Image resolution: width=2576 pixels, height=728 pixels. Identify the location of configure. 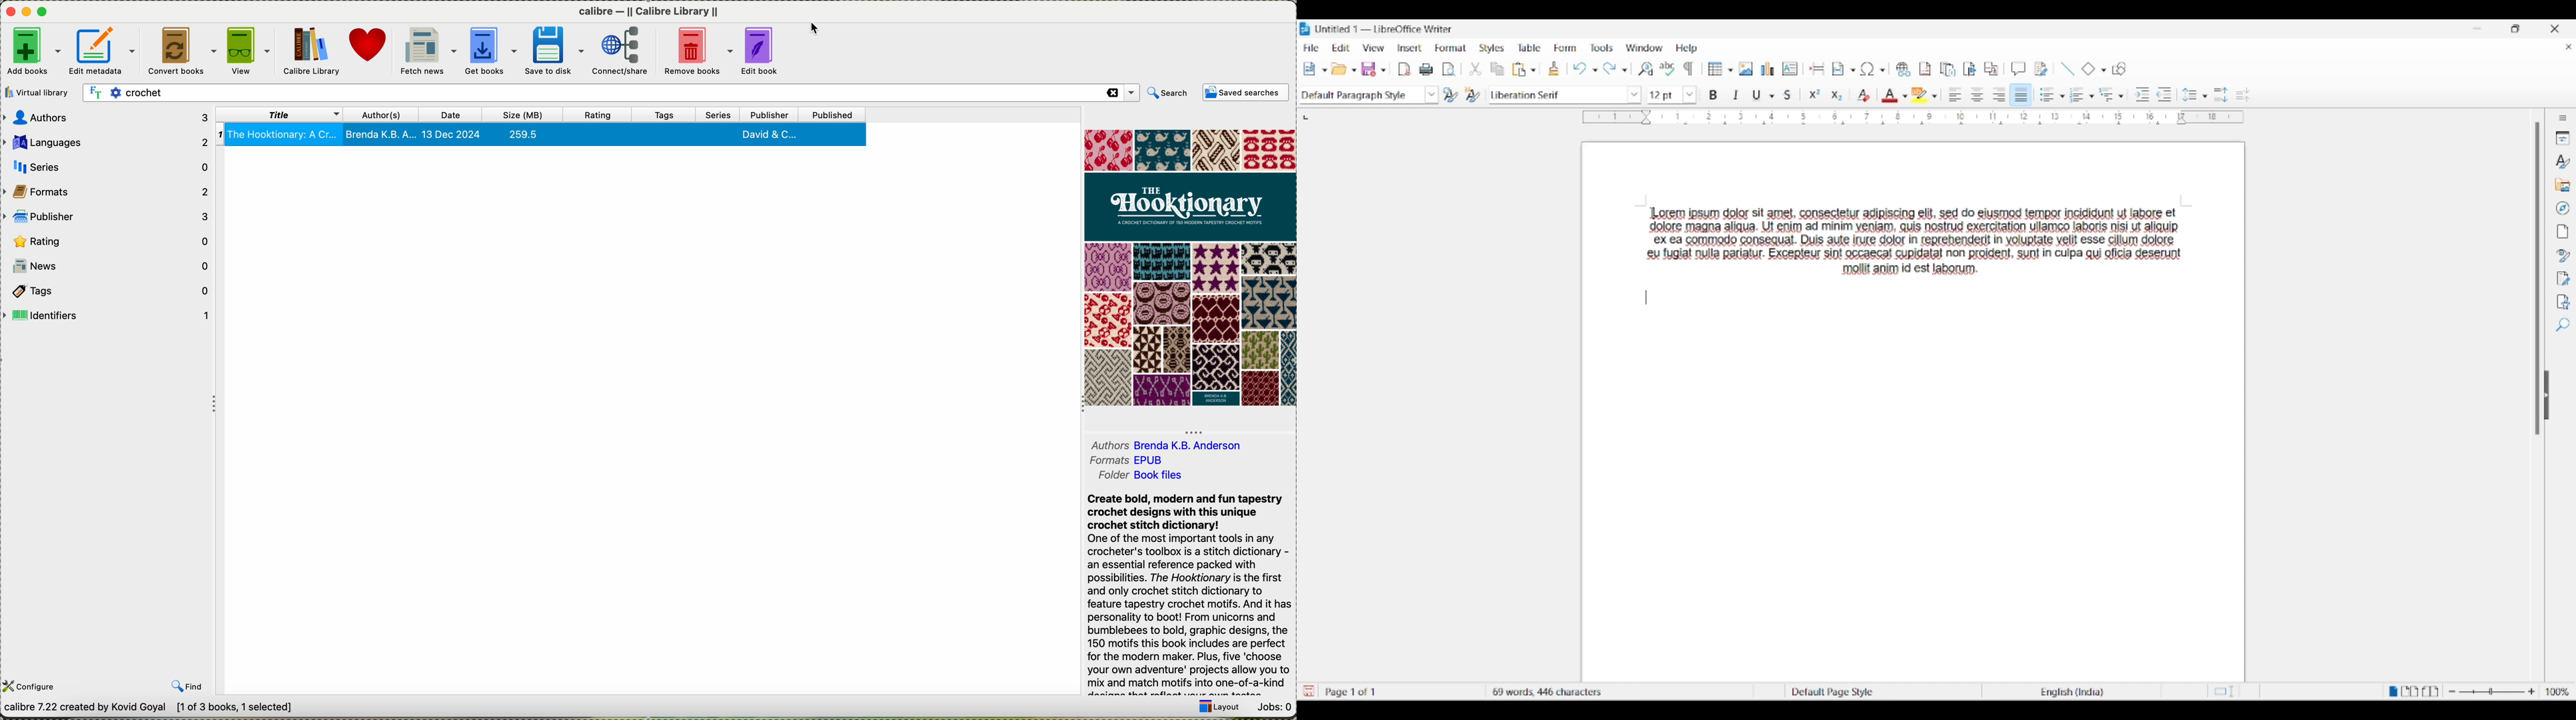
(31, 685).